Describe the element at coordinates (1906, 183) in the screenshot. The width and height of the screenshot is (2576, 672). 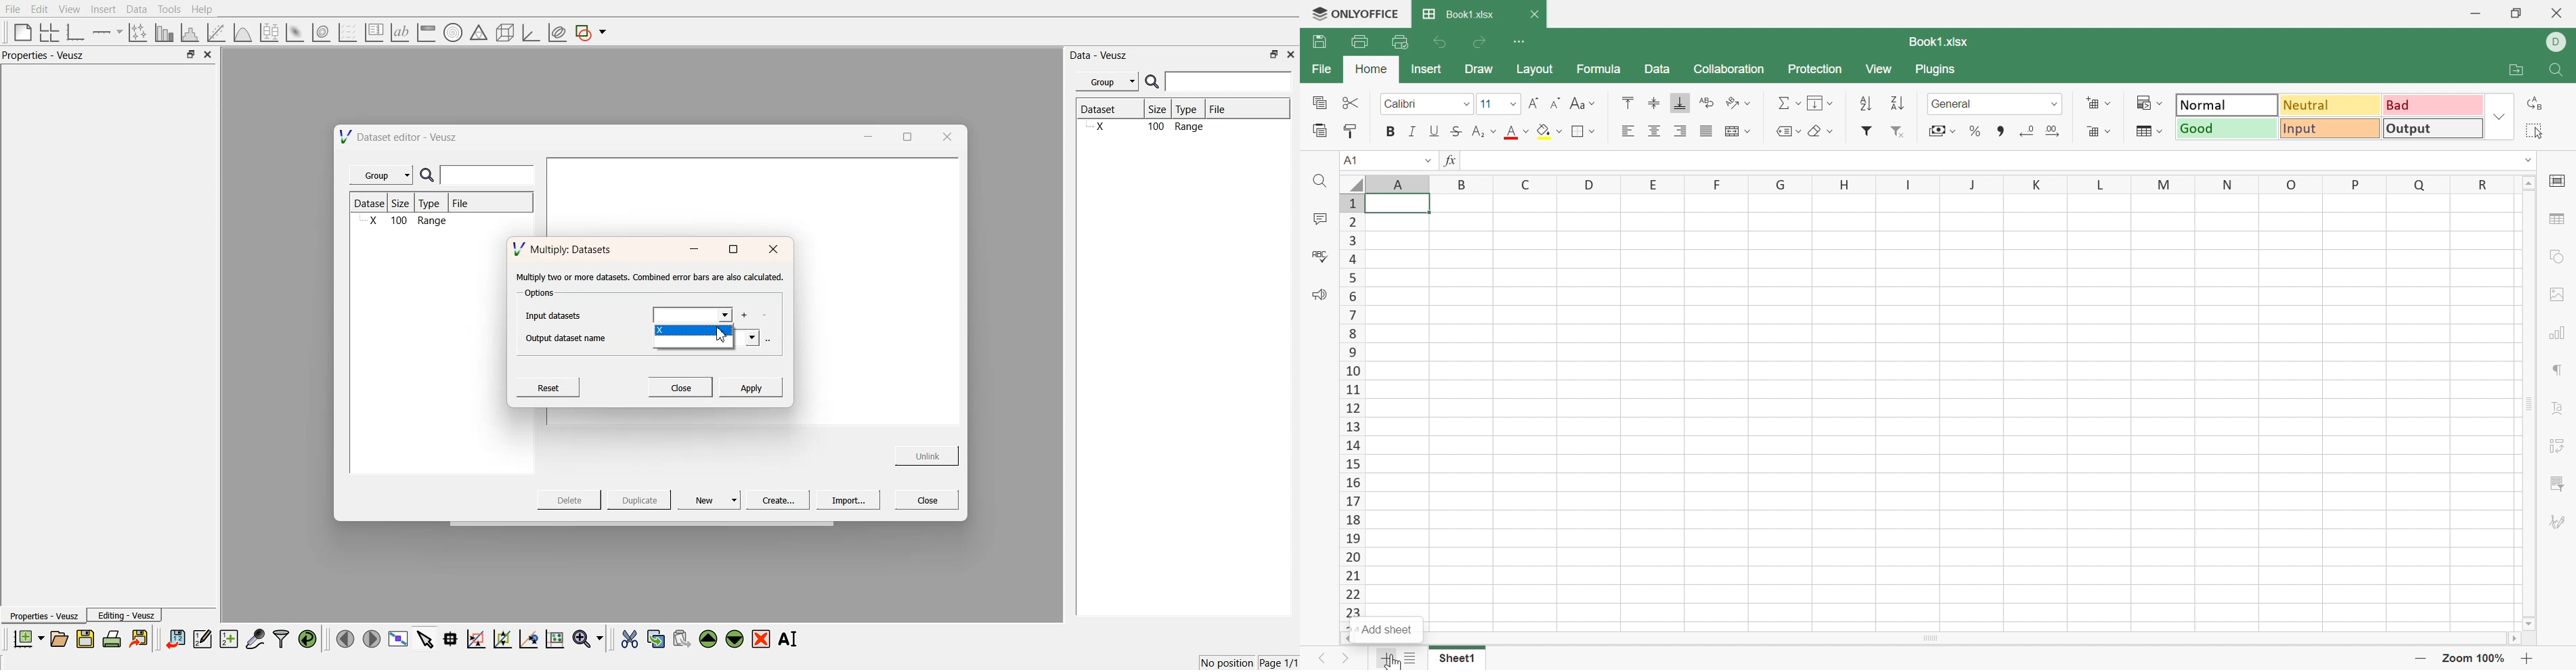
I see `I` at that location.